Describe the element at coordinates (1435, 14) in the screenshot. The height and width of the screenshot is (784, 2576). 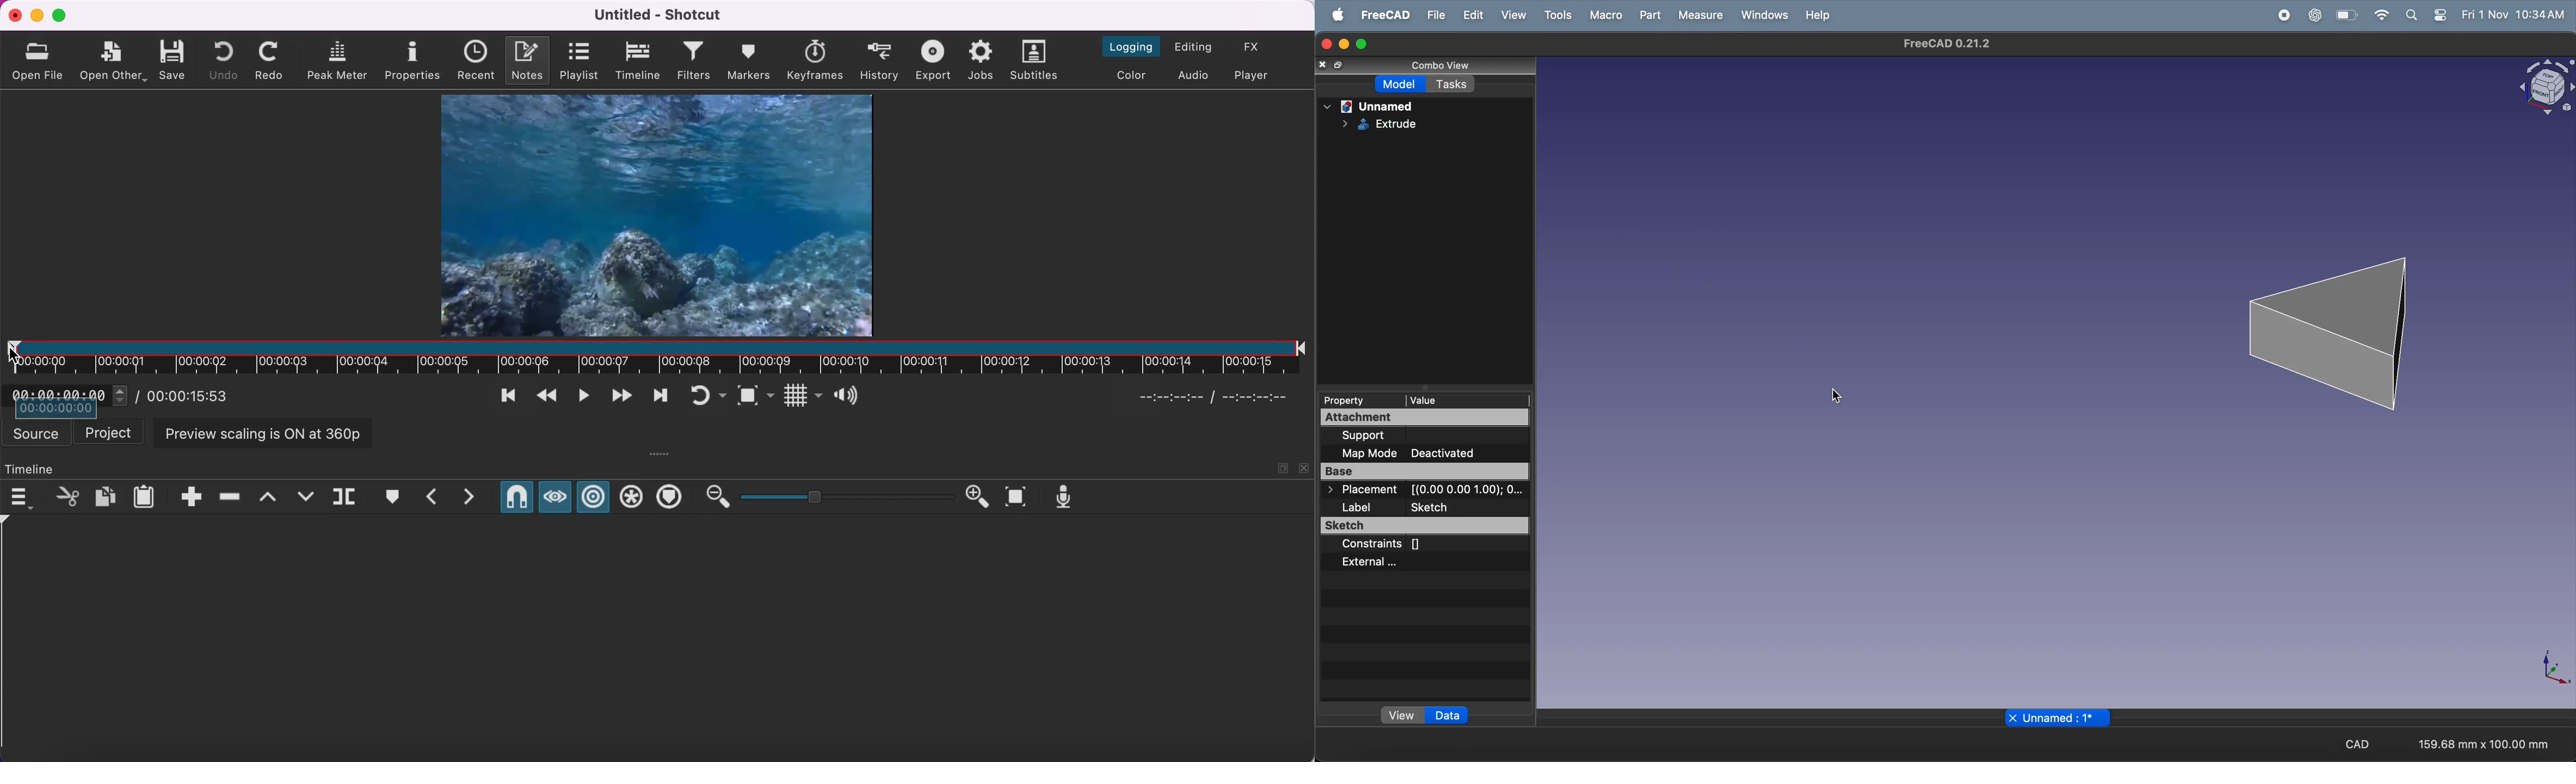
I see `file` at that location.